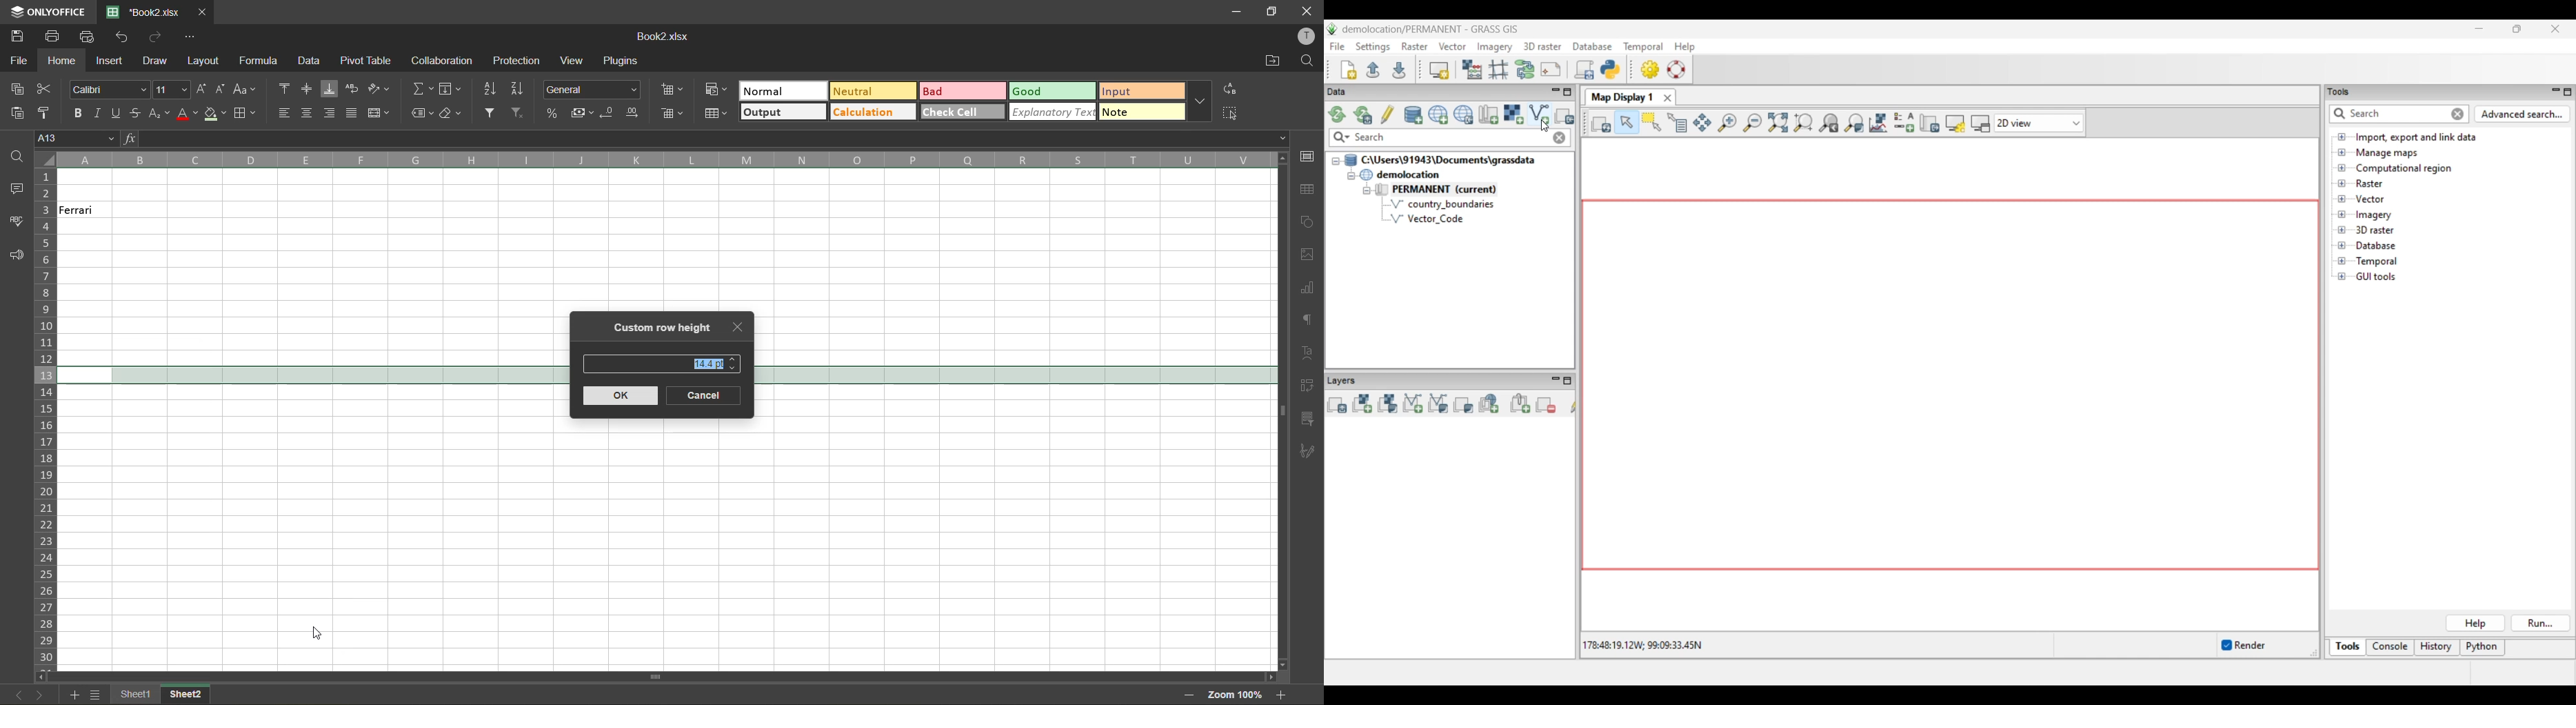 The width and height of the screenshot is (2576, 728). What do you see at coordinates (666, 37) in the screenshot?
I see `filename` at bounding box center [666, 37].